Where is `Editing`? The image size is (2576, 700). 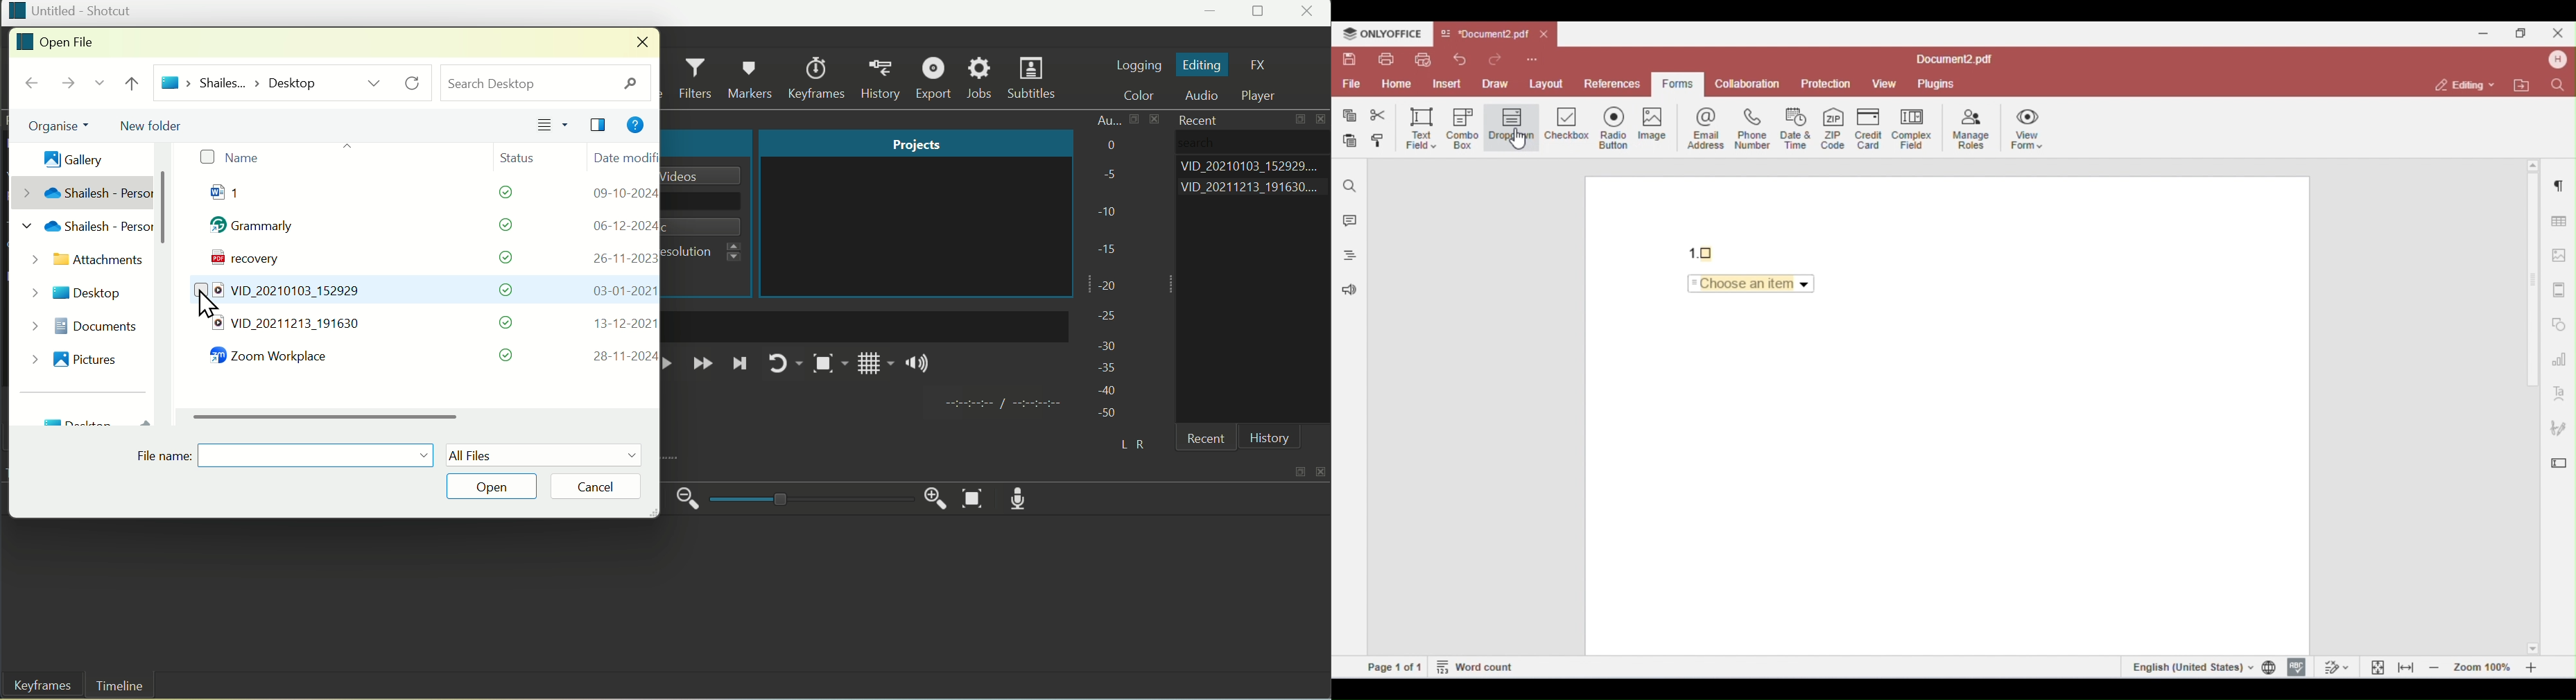
Editing is located at coordinates (1202, 65).